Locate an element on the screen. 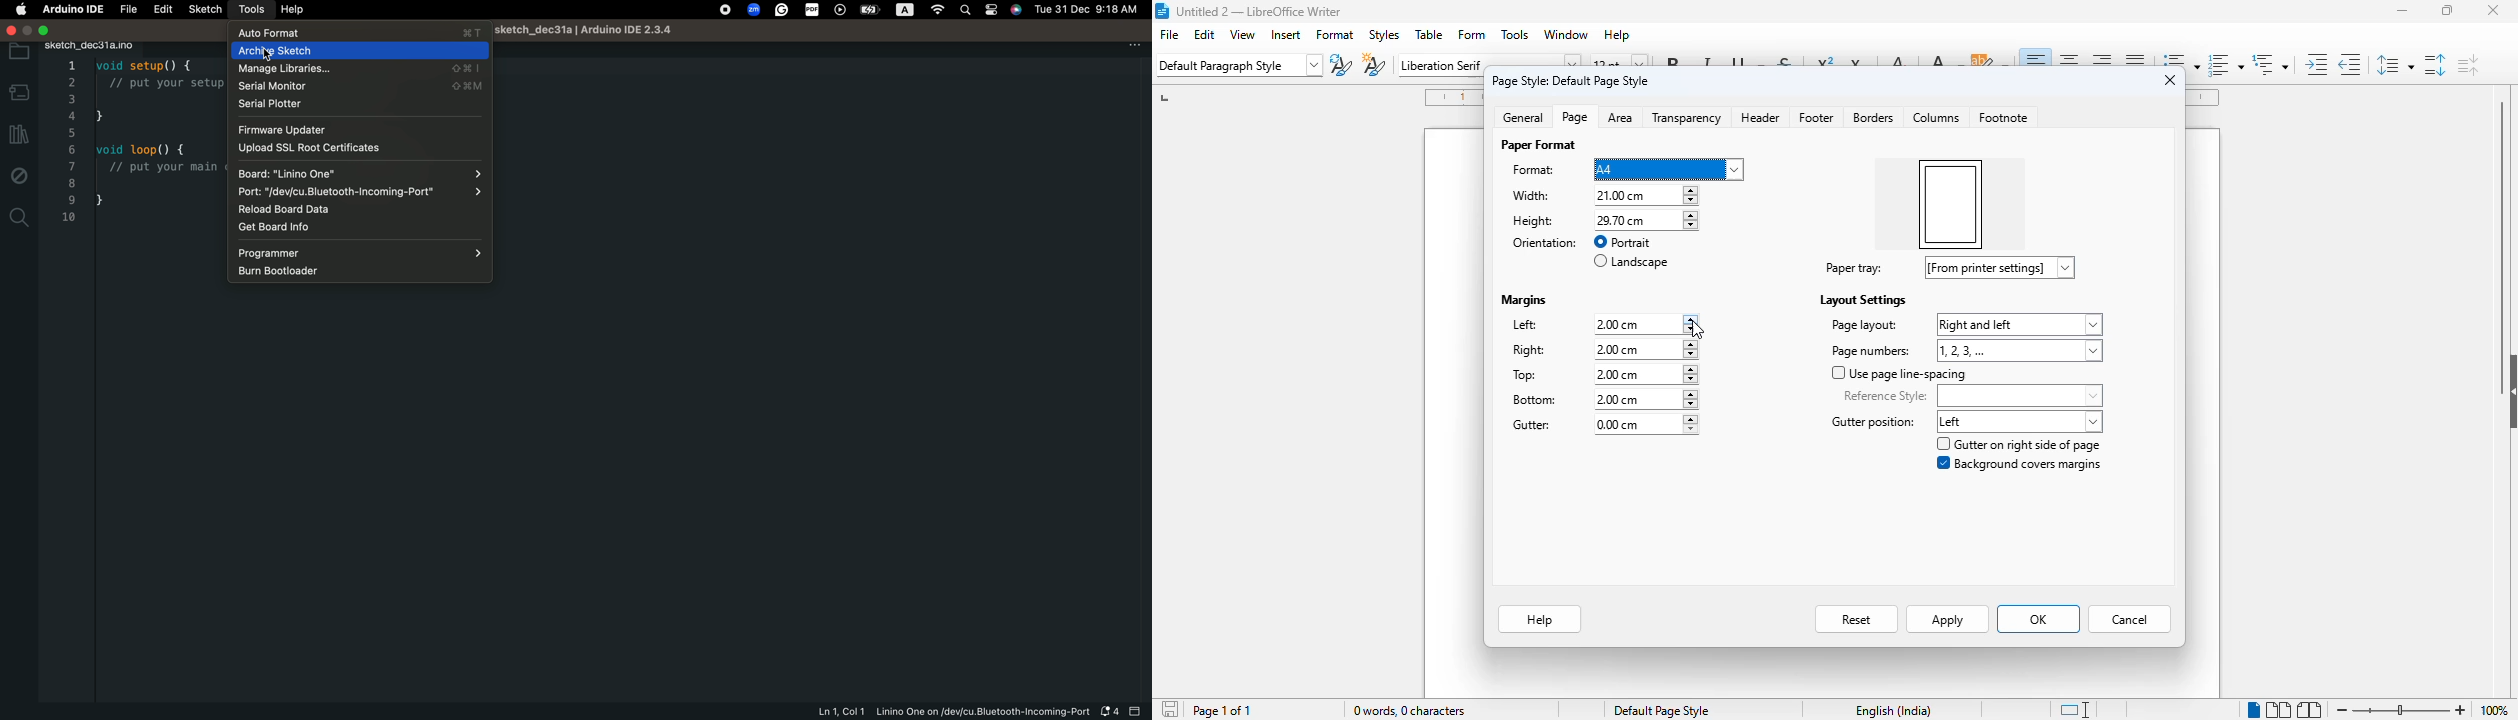 The image size is (2520, 728). 0 words, 0 characters is located at coordinates (1408, 711).